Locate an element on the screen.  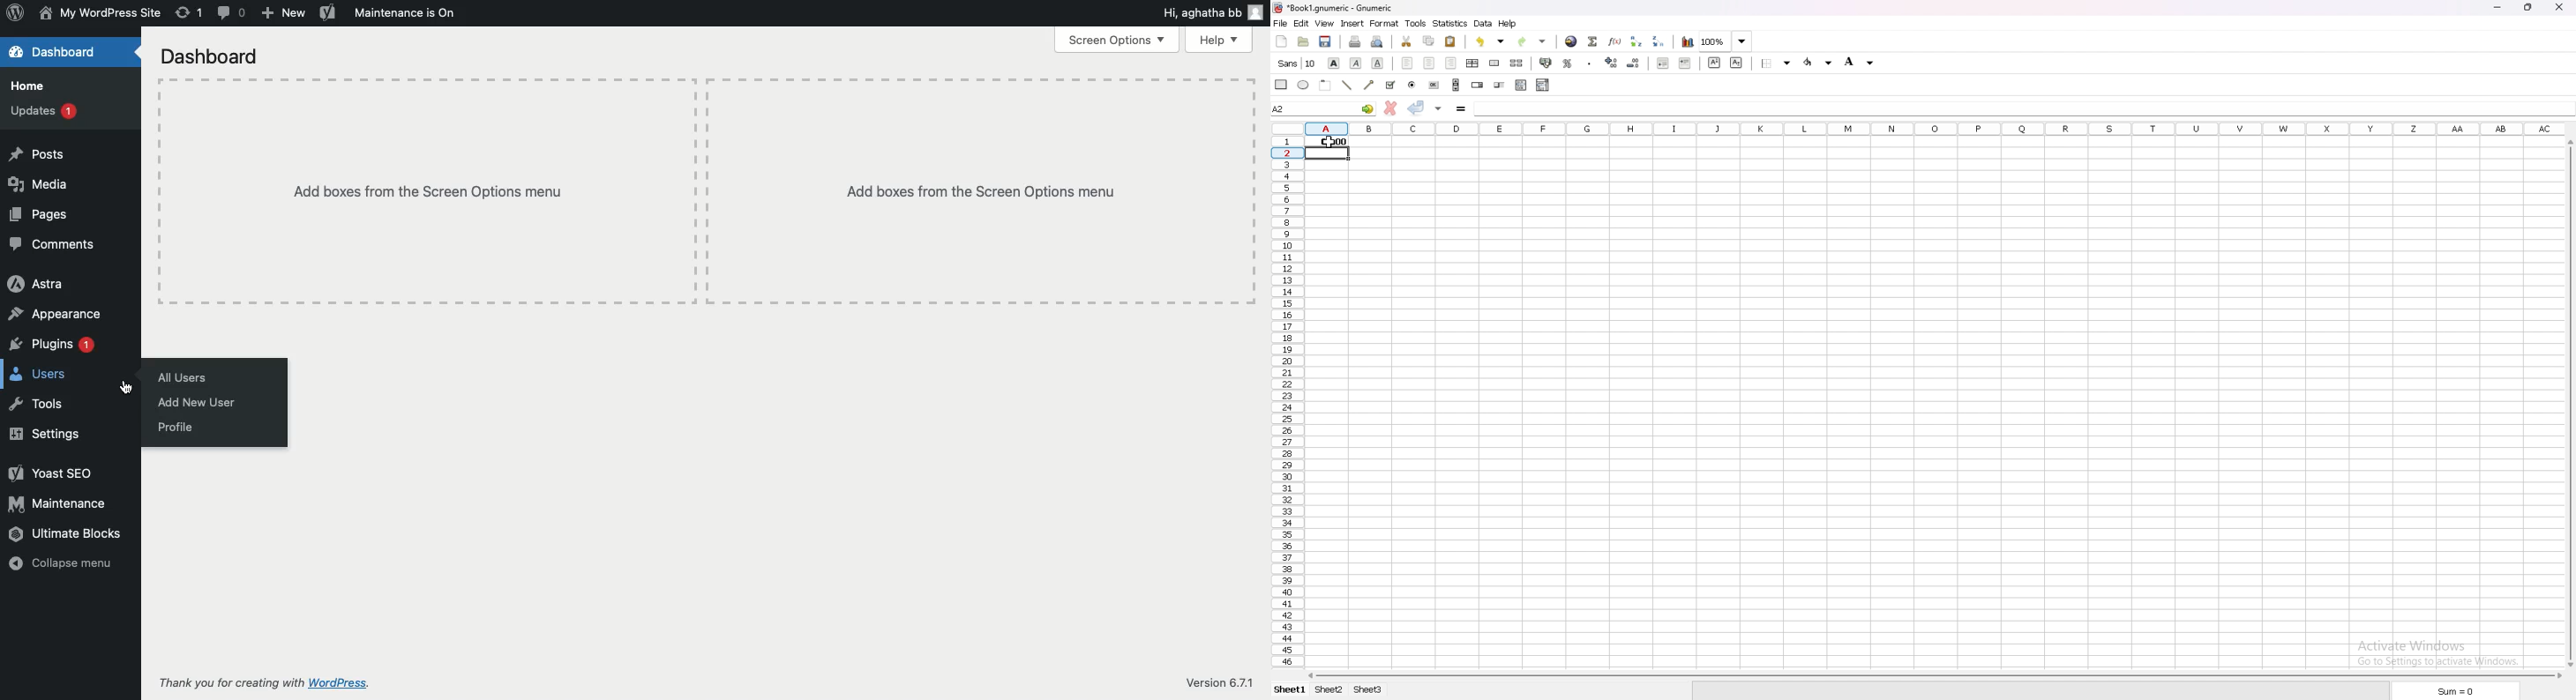
Users is located at coordinates (41, 376).